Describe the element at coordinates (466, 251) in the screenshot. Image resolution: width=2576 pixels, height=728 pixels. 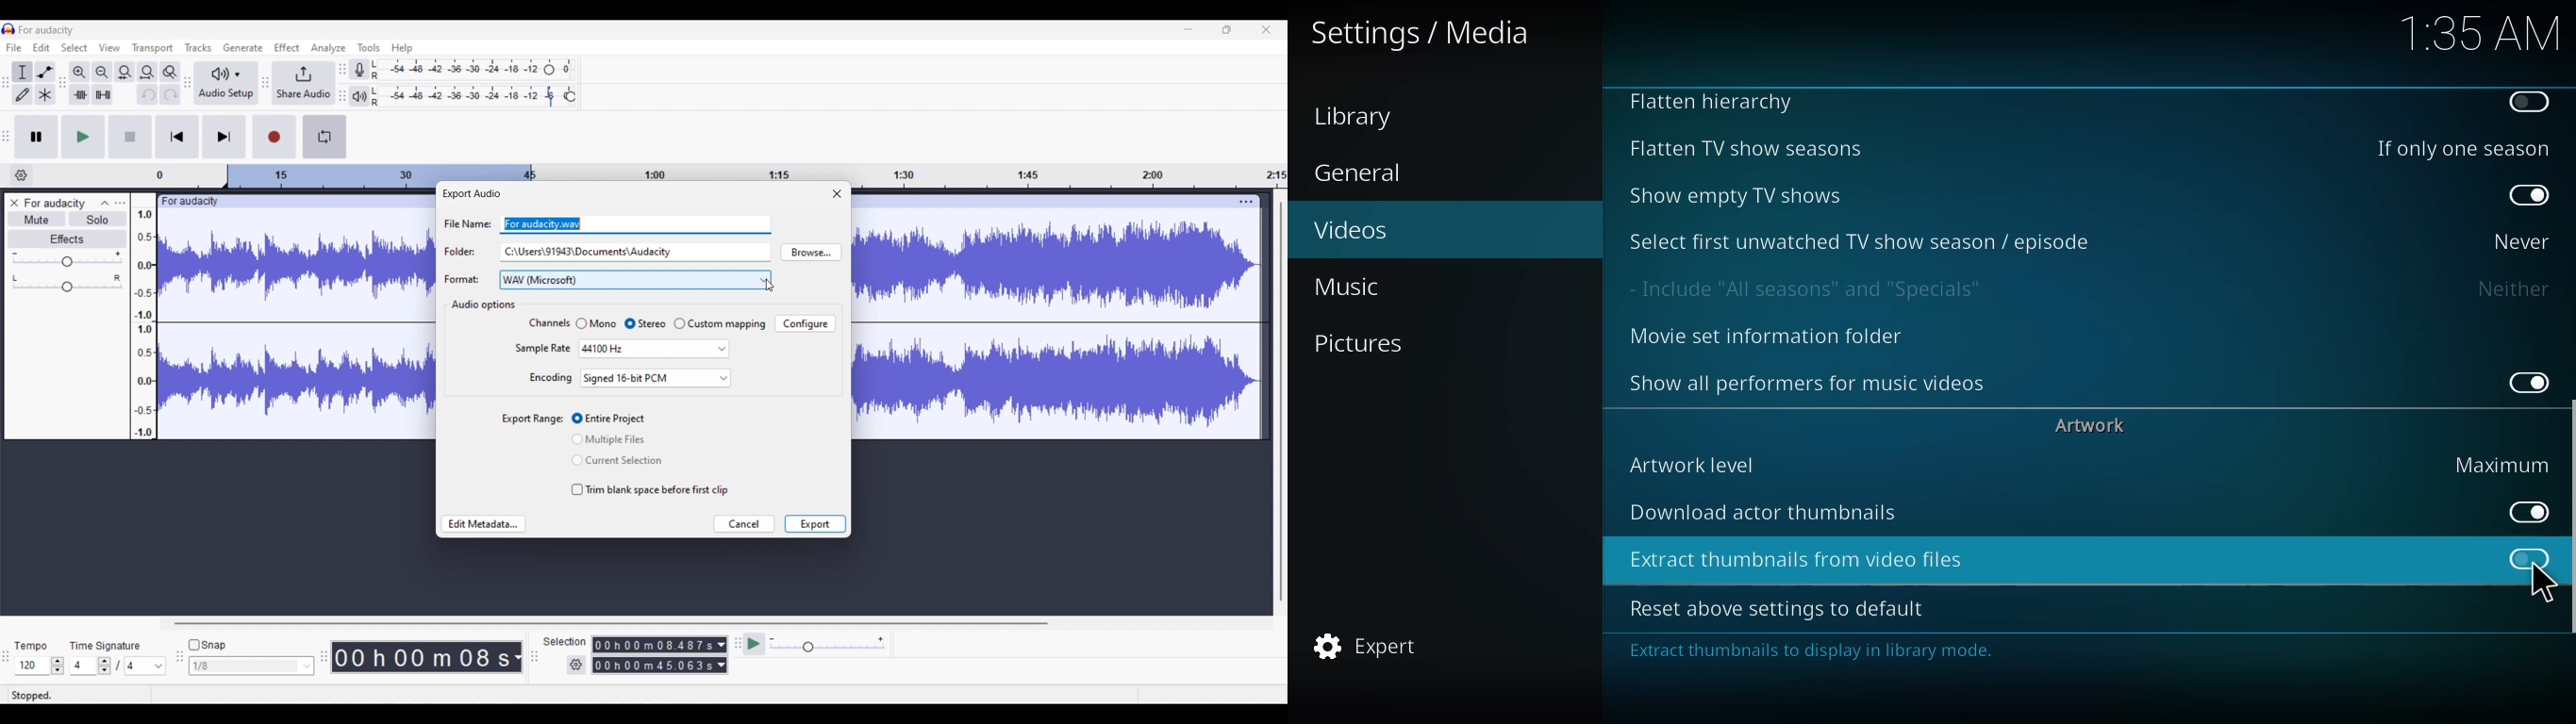
I see `Indicates text box for respective setting options` at that location.